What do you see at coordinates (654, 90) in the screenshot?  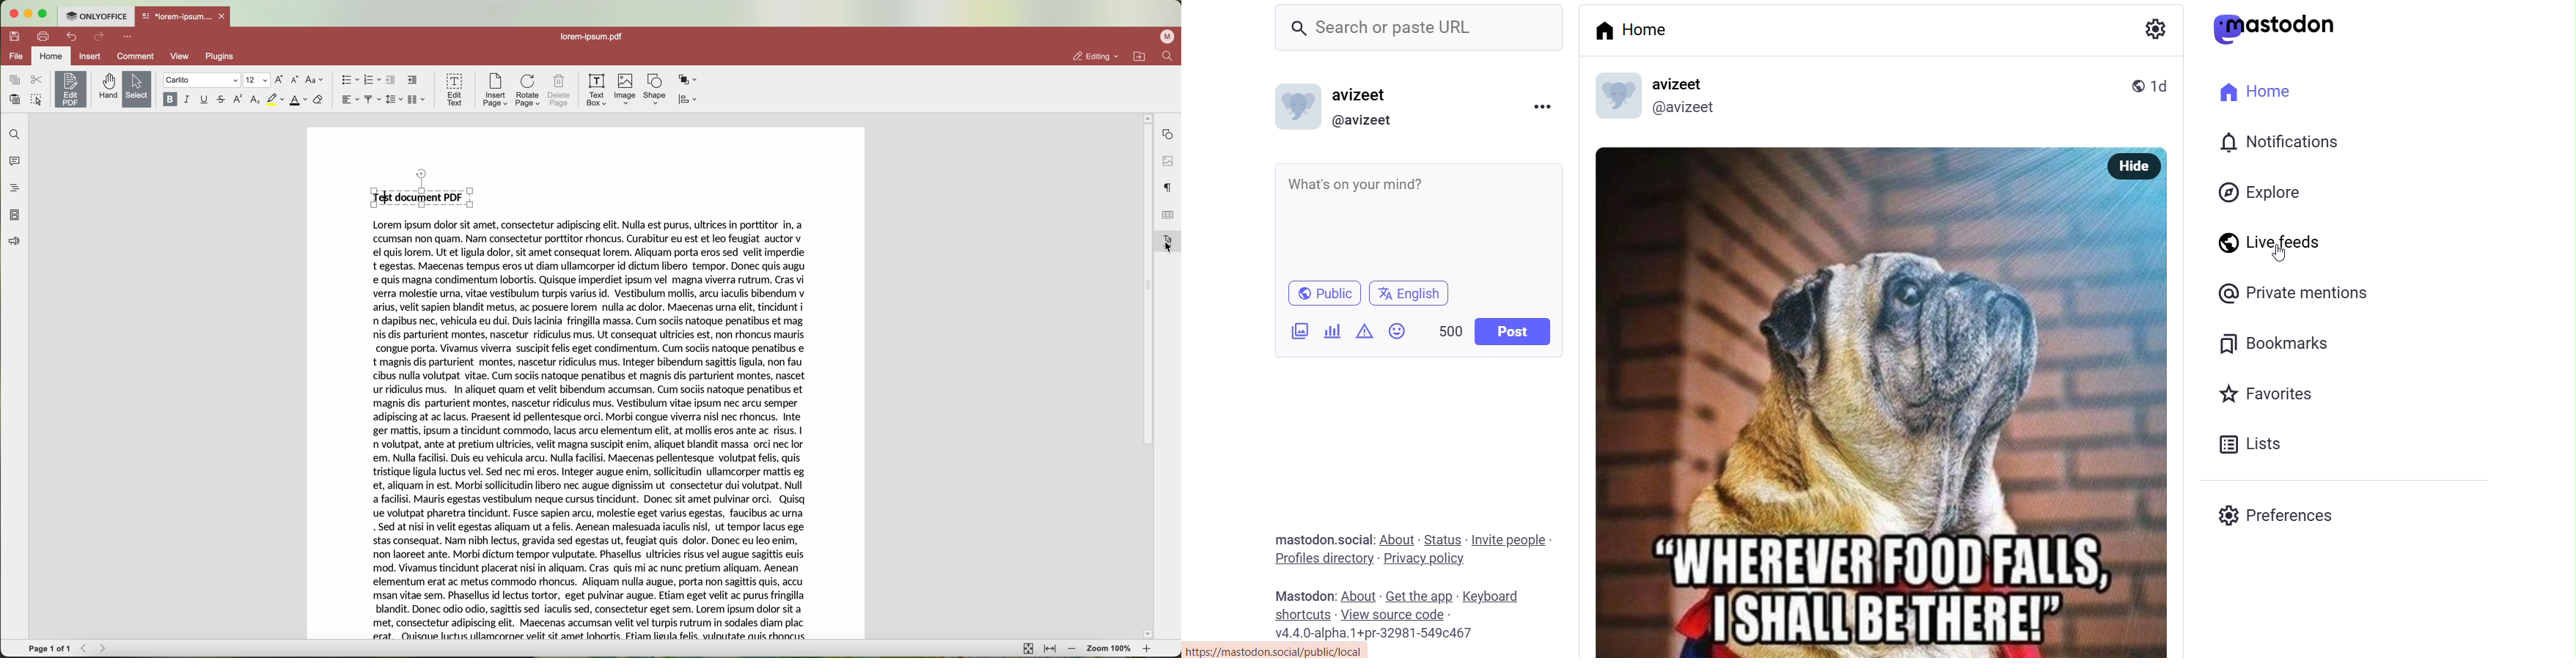 I see `shape` at bounding box center [654, 90].